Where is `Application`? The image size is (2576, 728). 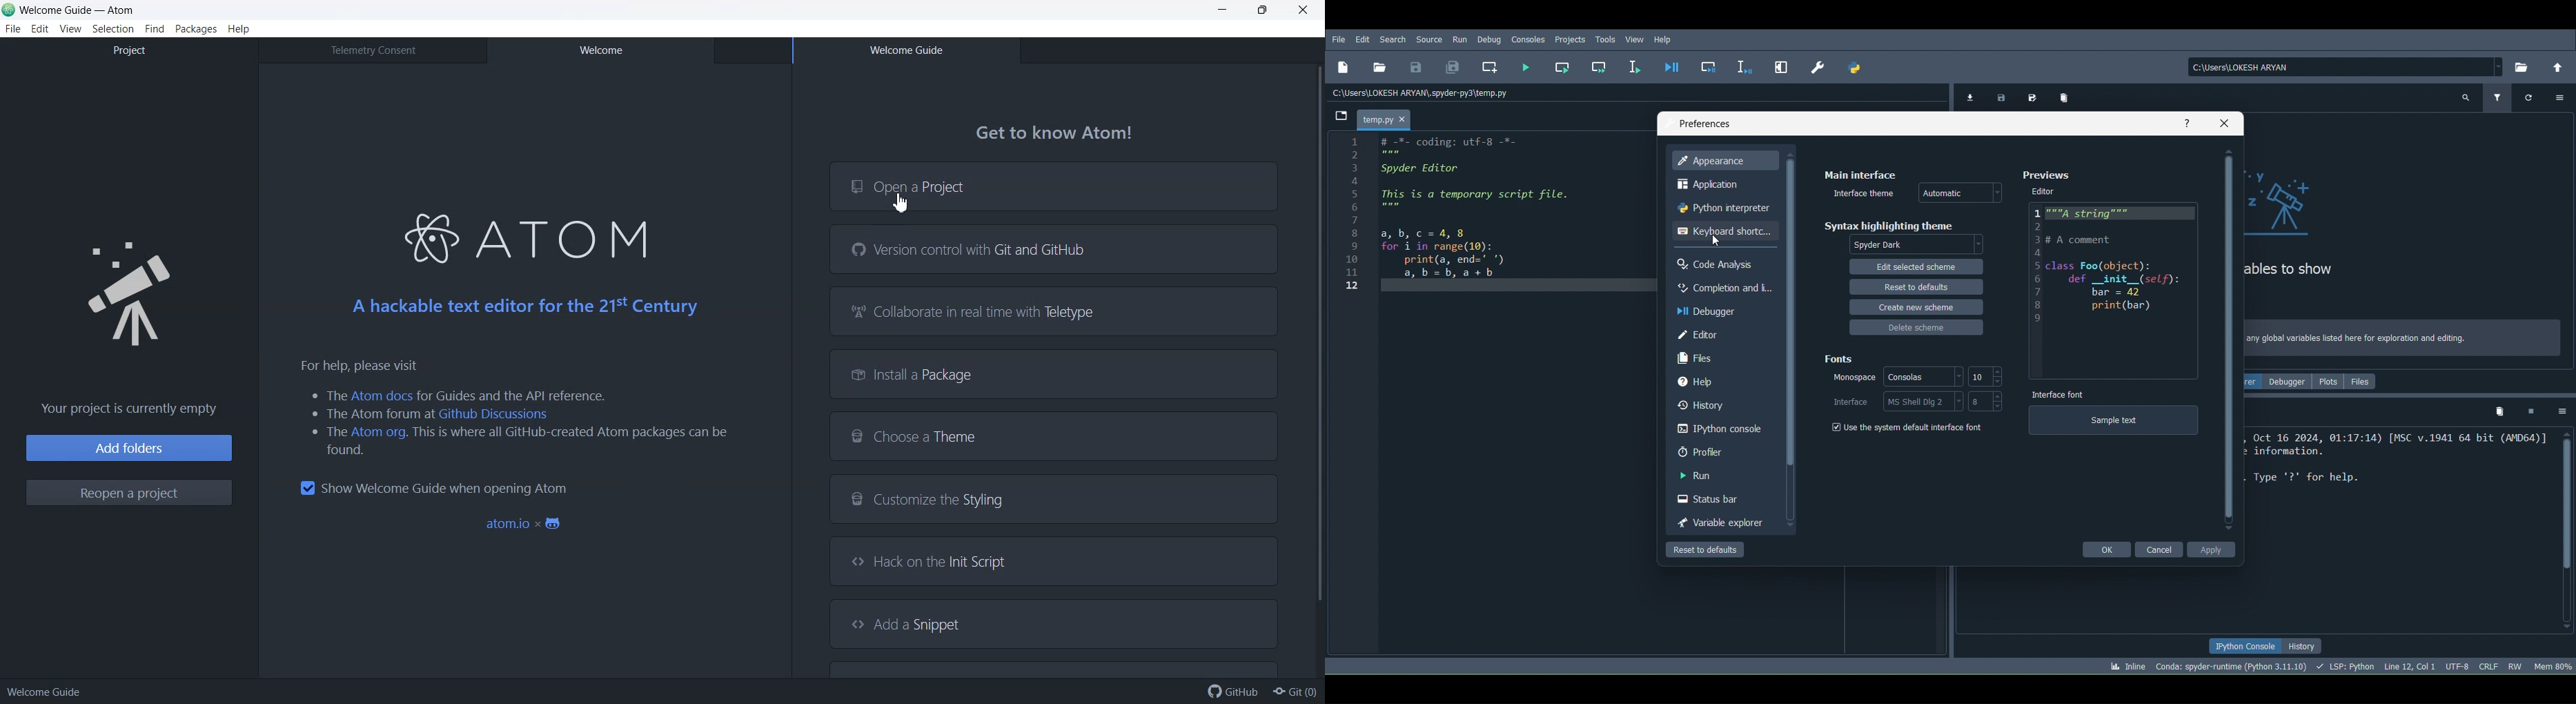 Application is located at coordinates (1711, 184).